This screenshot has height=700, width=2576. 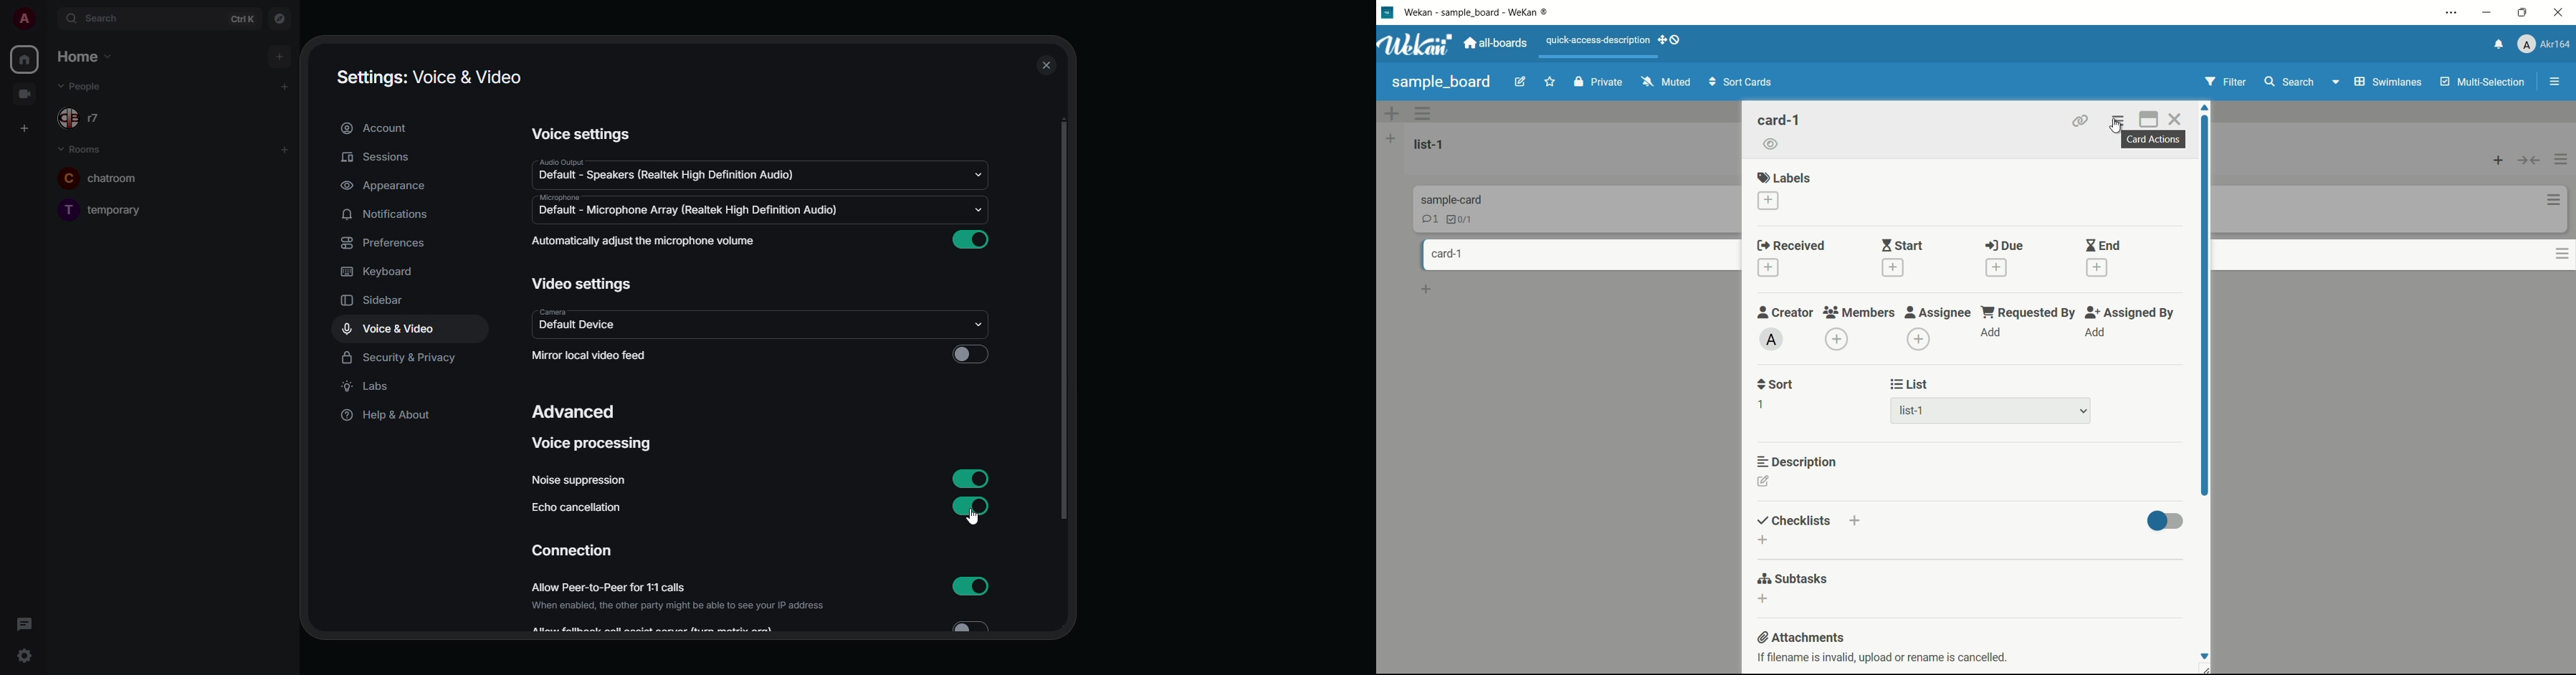 I want to click on members, so click(x=1858, y=313).